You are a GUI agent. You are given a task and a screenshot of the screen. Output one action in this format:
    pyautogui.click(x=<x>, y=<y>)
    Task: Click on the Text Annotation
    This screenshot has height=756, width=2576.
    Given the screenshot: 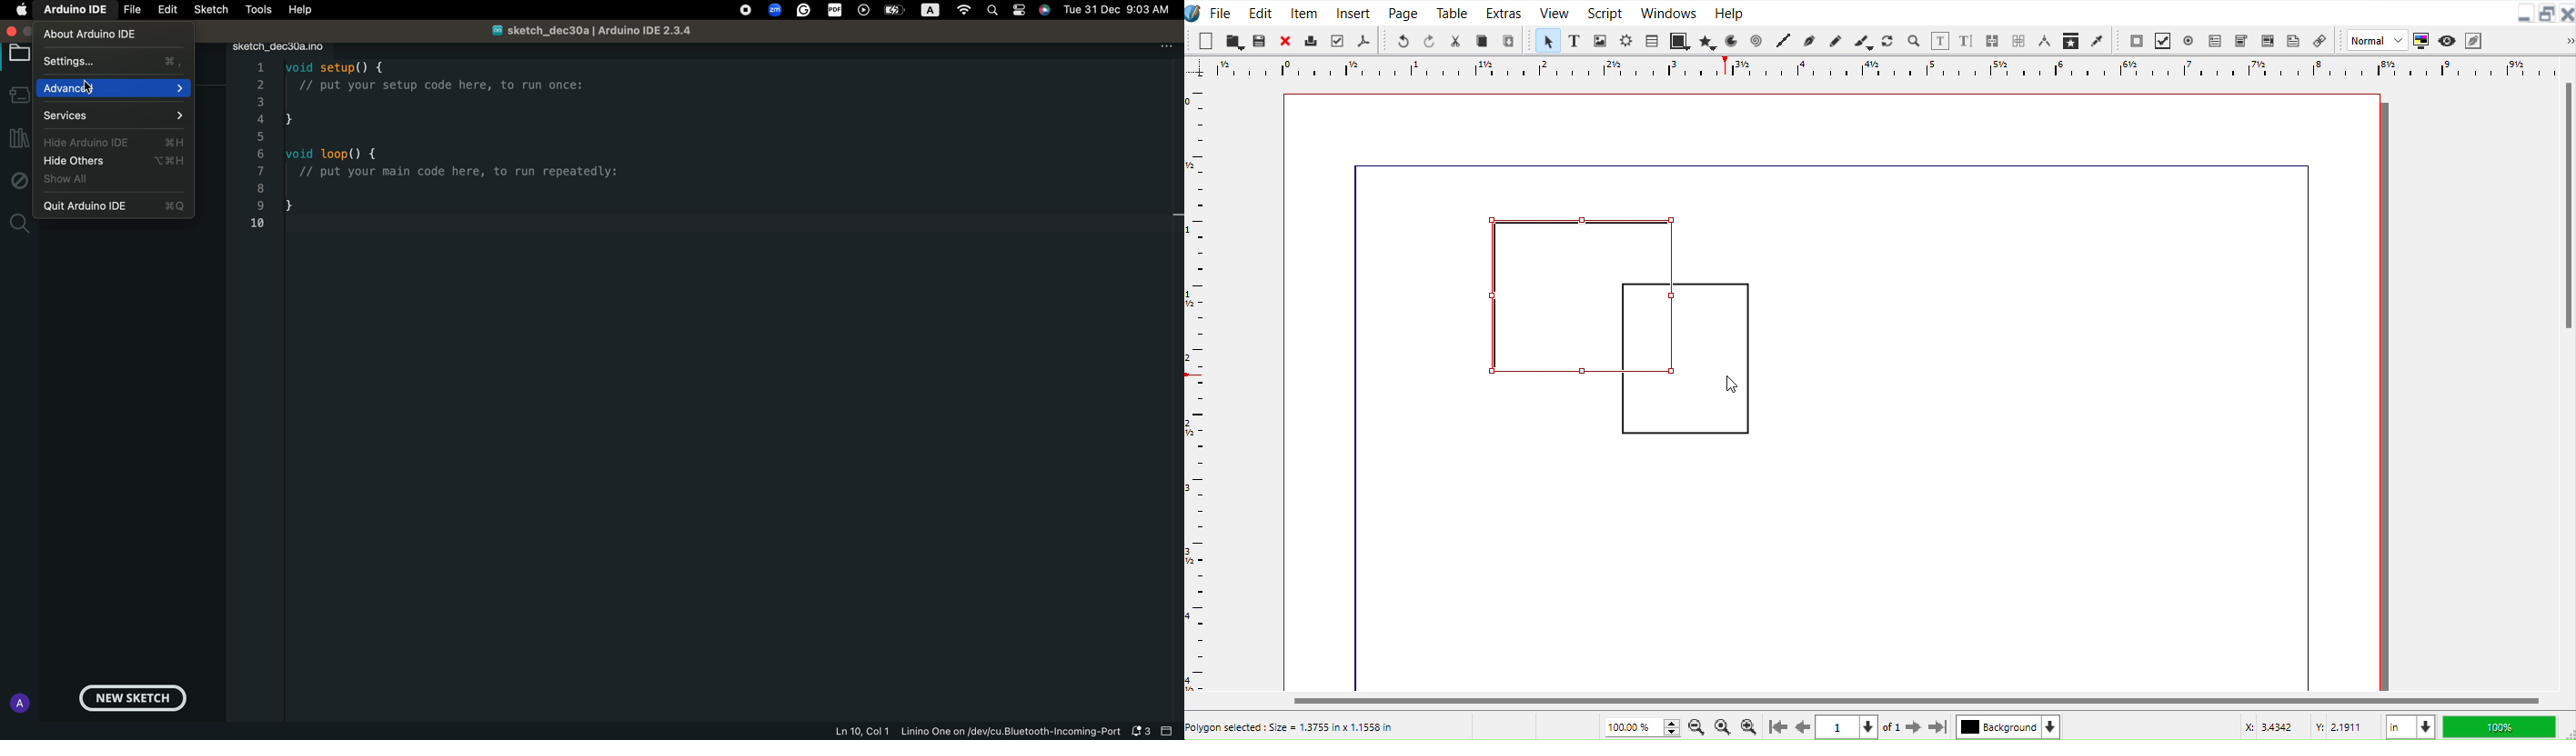 What is the action you would take?
    pyautogui.click(x=2293, y=39)
    